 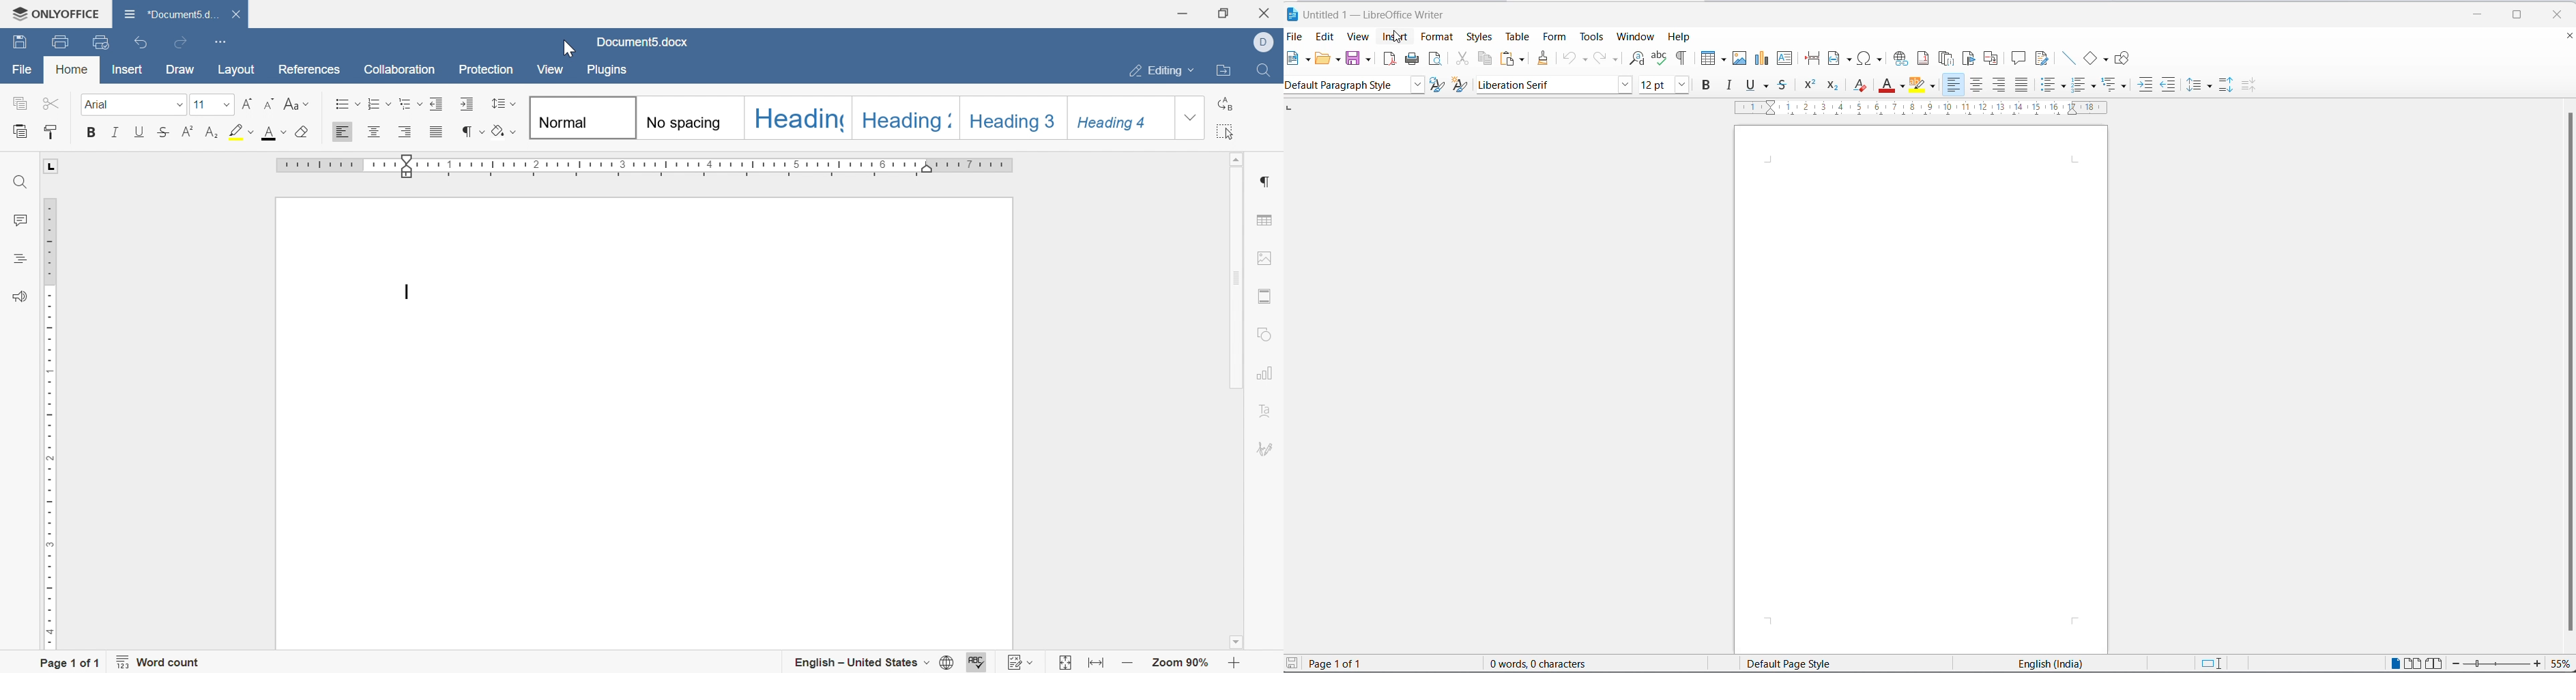 What do you see at coordinates (2197, 87) in the screenshot?
I see `line spacing` at bounding box center [2197, 87].